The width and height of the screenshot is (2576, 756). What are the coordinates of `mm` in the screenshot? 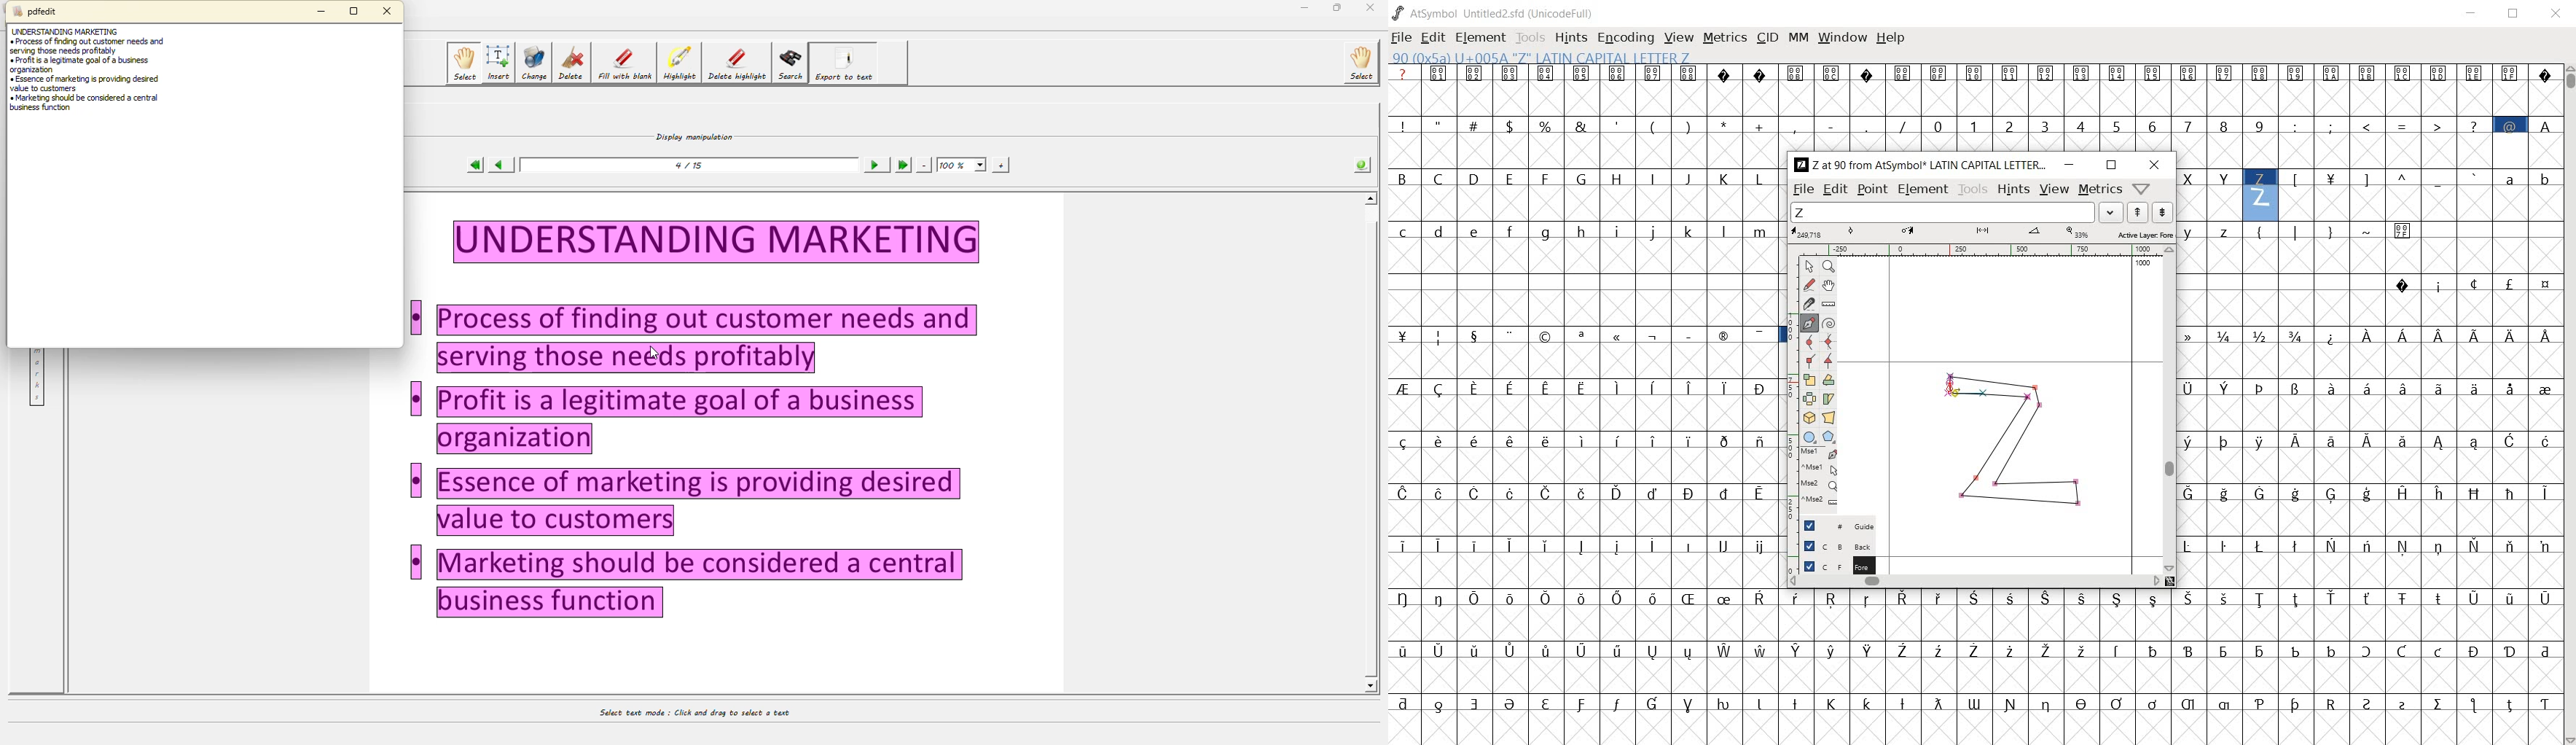 It's located at (1798, 37).